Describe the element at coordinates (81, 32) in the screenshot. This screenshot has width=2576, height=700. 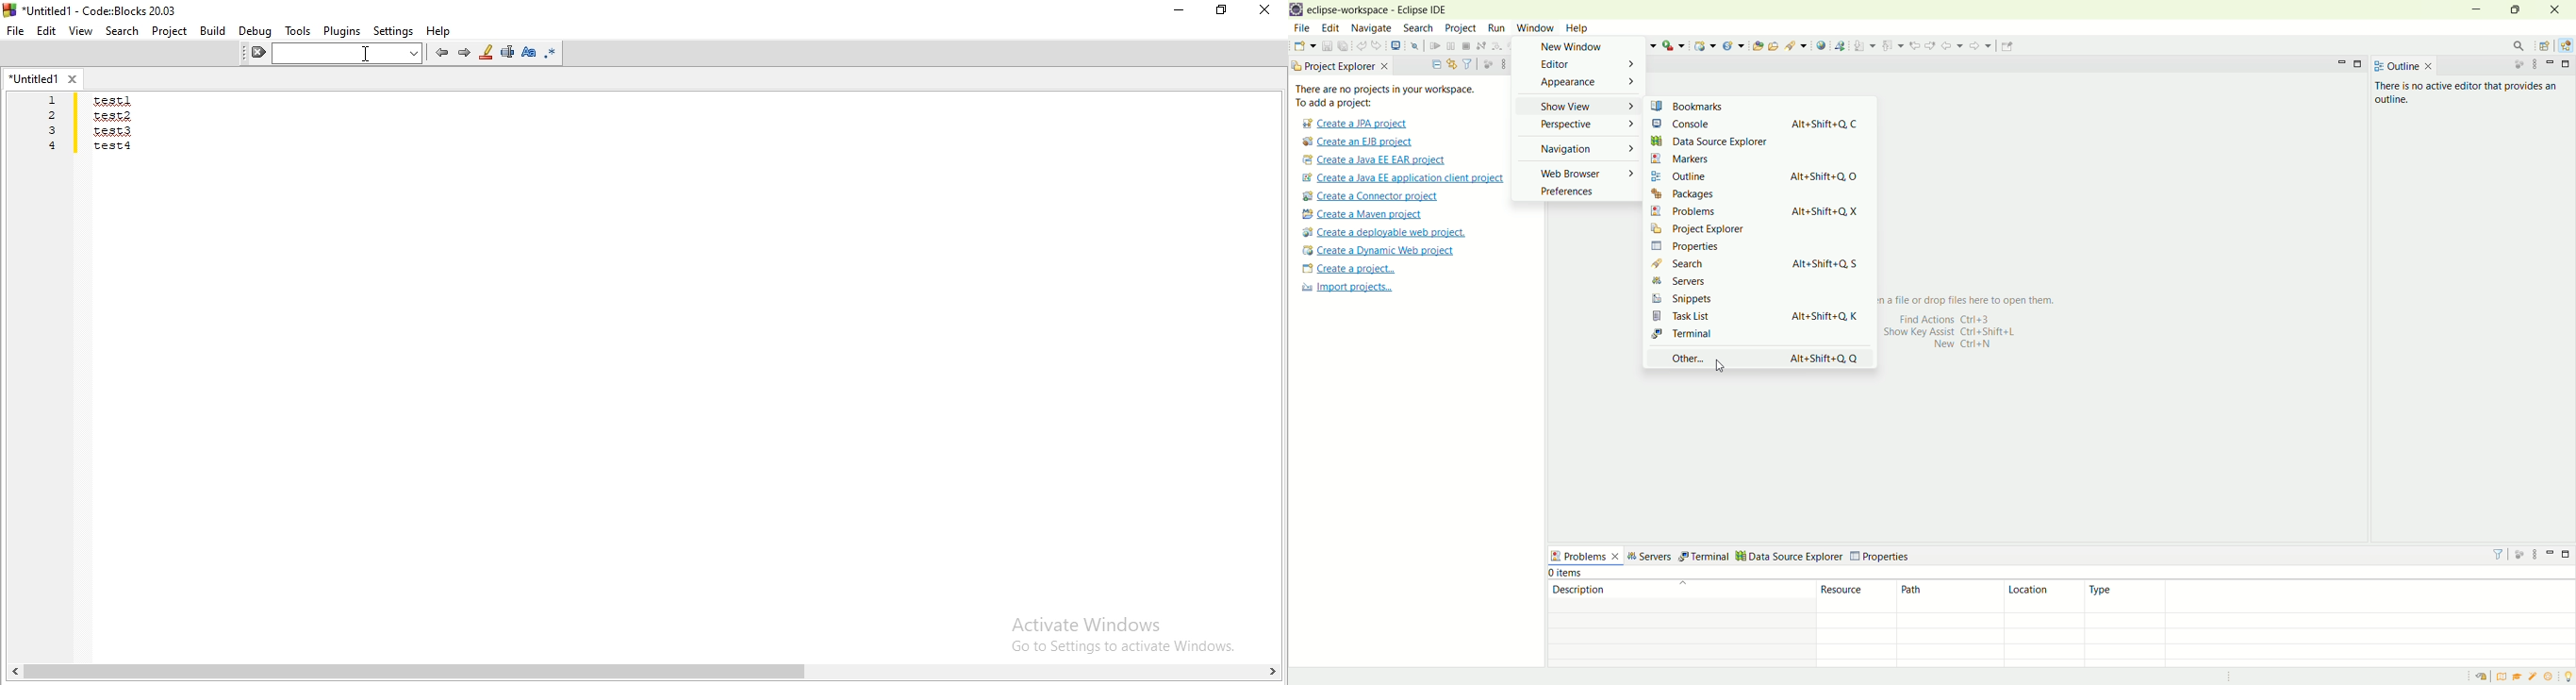
I see `View ` at that location.